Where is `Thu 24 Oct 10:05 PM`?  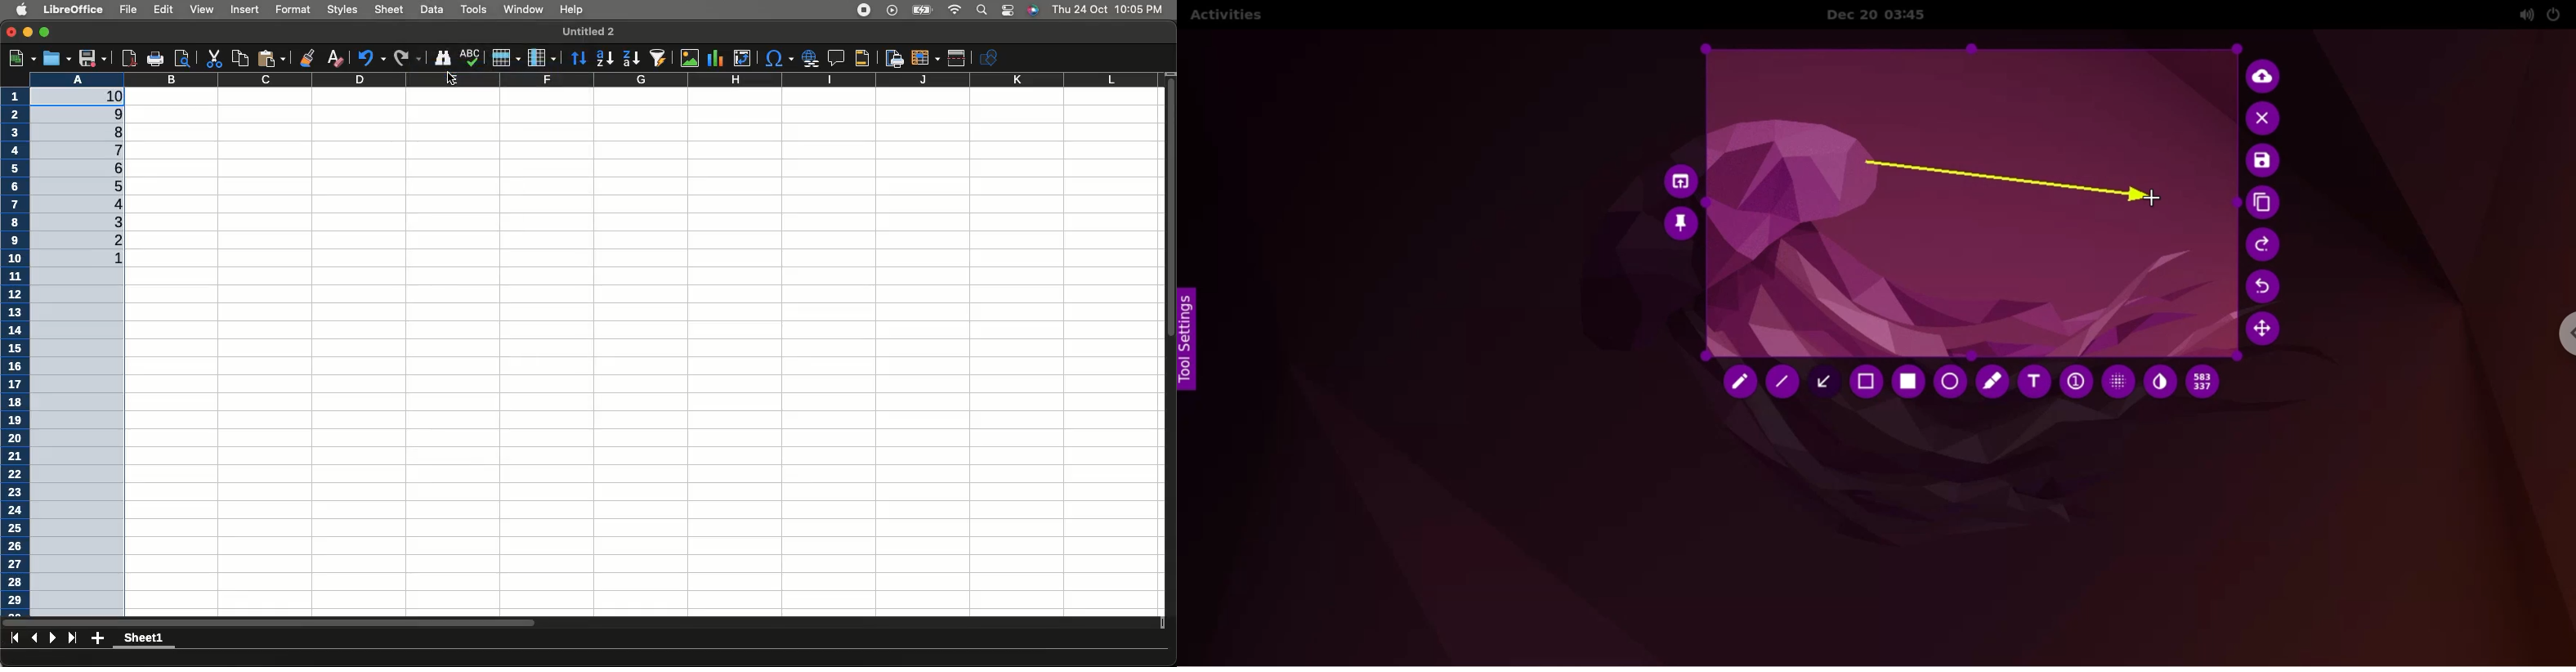 Thu 24 Oct 10:05 PM is located at coordinates (1109, 9).